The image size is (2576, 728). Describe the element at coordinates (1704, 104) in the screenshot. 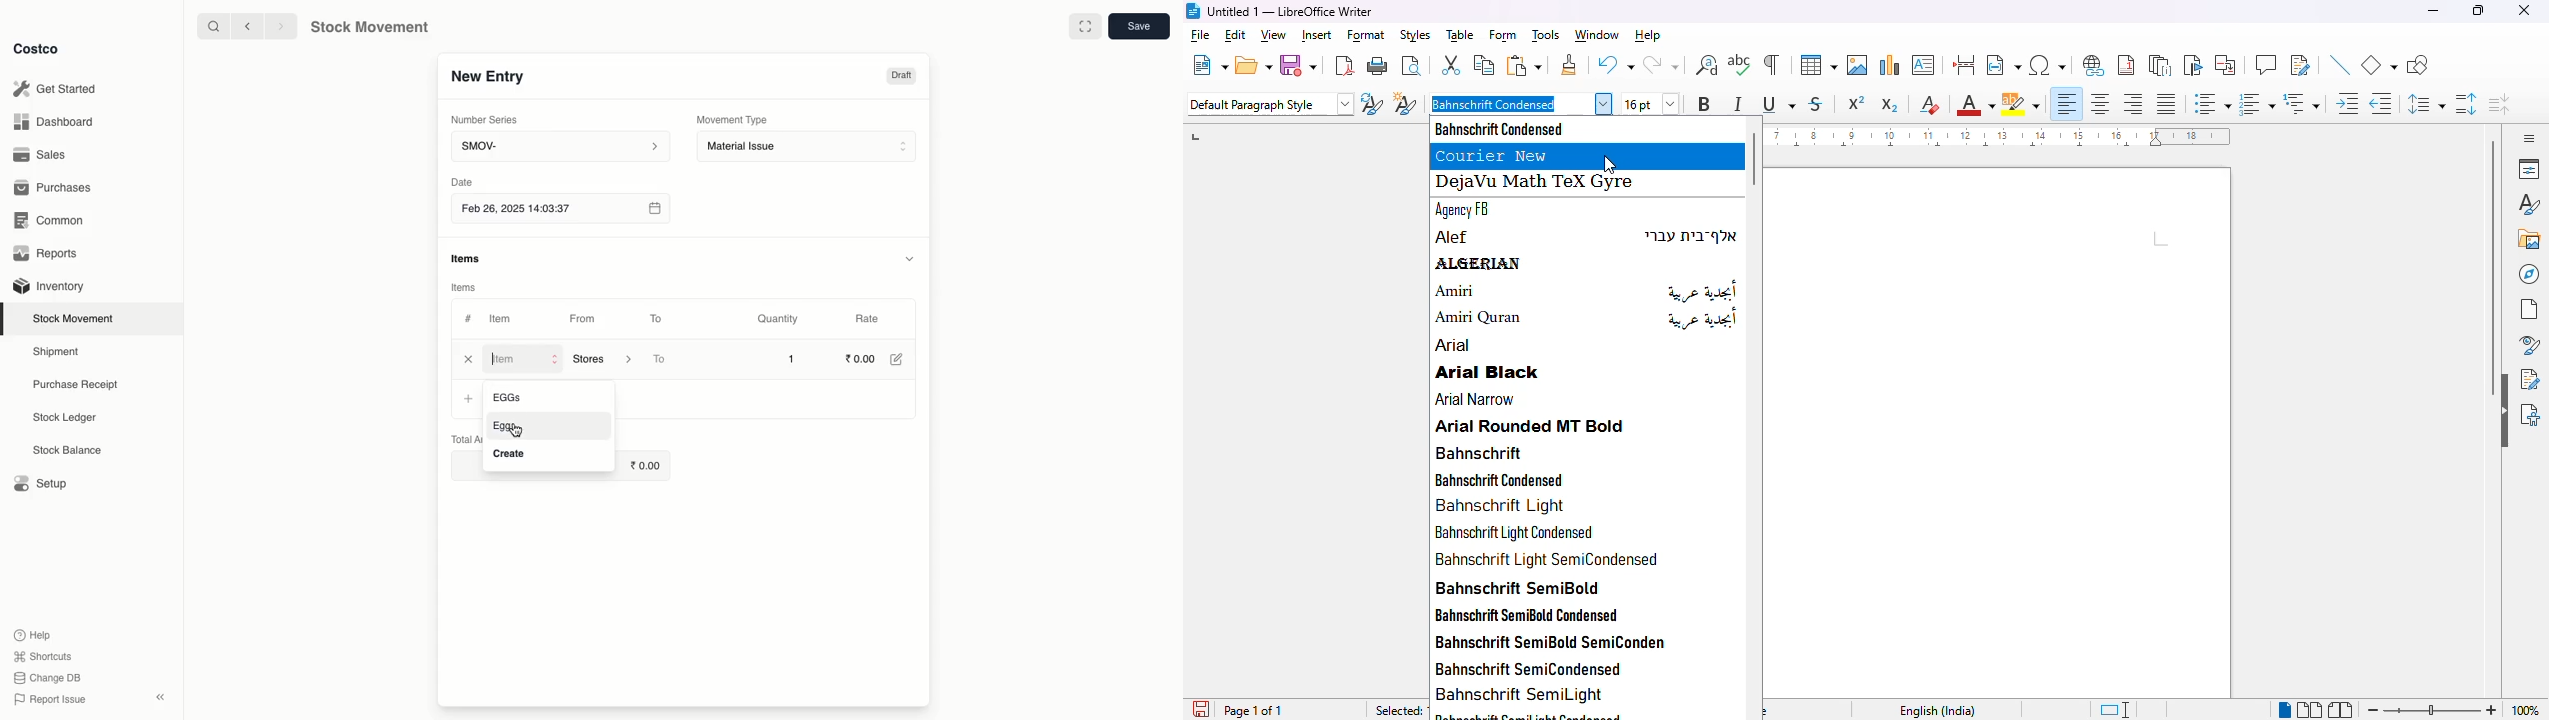

I see `bold` at that location.